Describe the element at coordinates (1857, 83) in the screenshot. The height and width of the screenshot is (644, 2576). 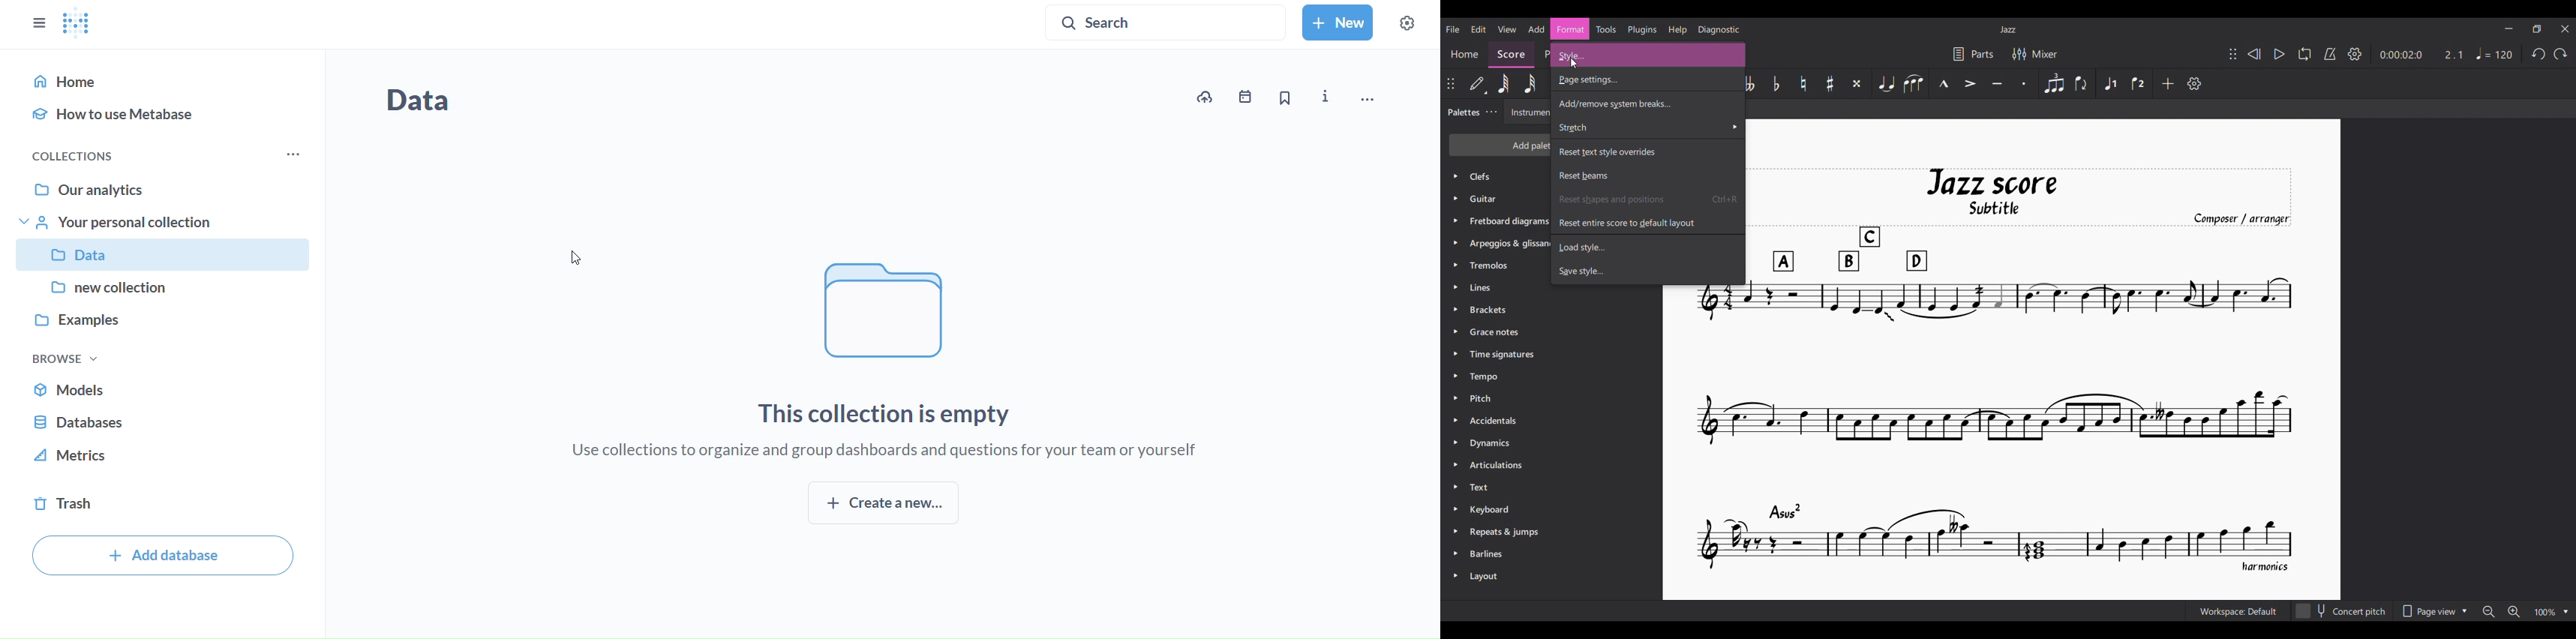
I see `Toggle double sharp` at that location.